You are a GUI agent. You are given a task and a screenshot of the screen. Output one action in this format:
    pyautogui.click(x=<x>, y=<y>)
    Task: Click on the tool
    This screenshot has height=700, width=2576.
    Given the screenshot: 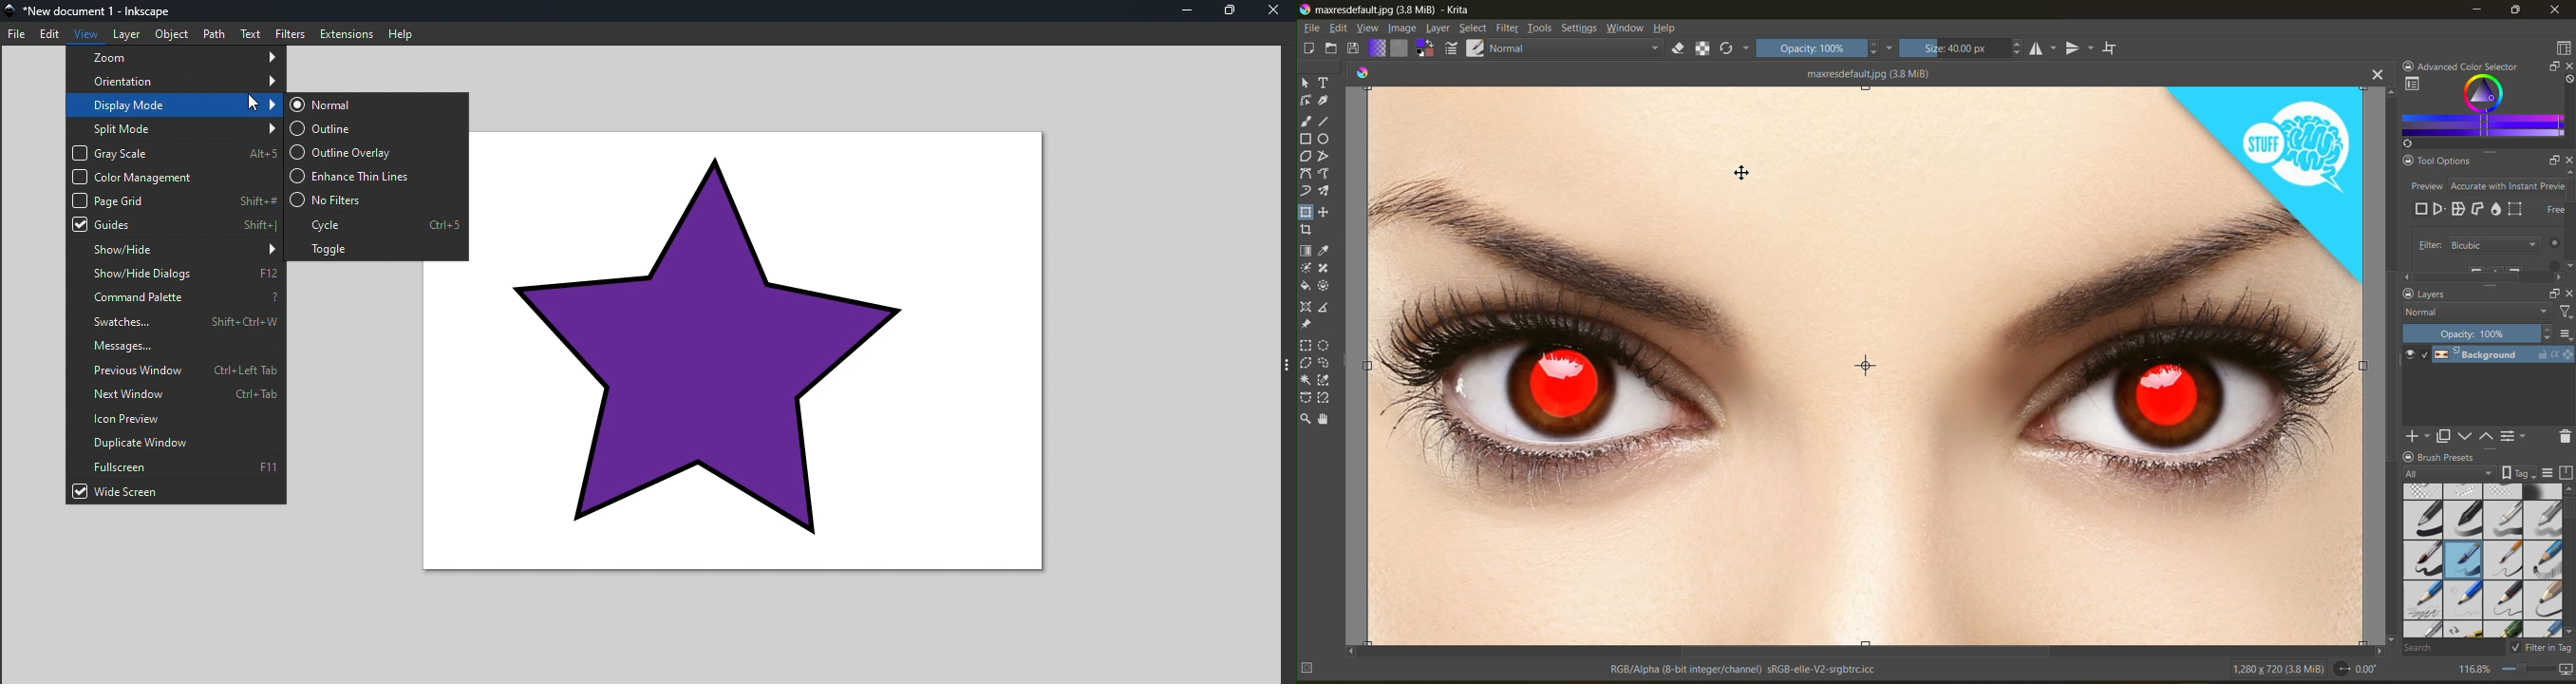 What is the action you would take?
    pyautogui.click(x=1324, y=268)
    